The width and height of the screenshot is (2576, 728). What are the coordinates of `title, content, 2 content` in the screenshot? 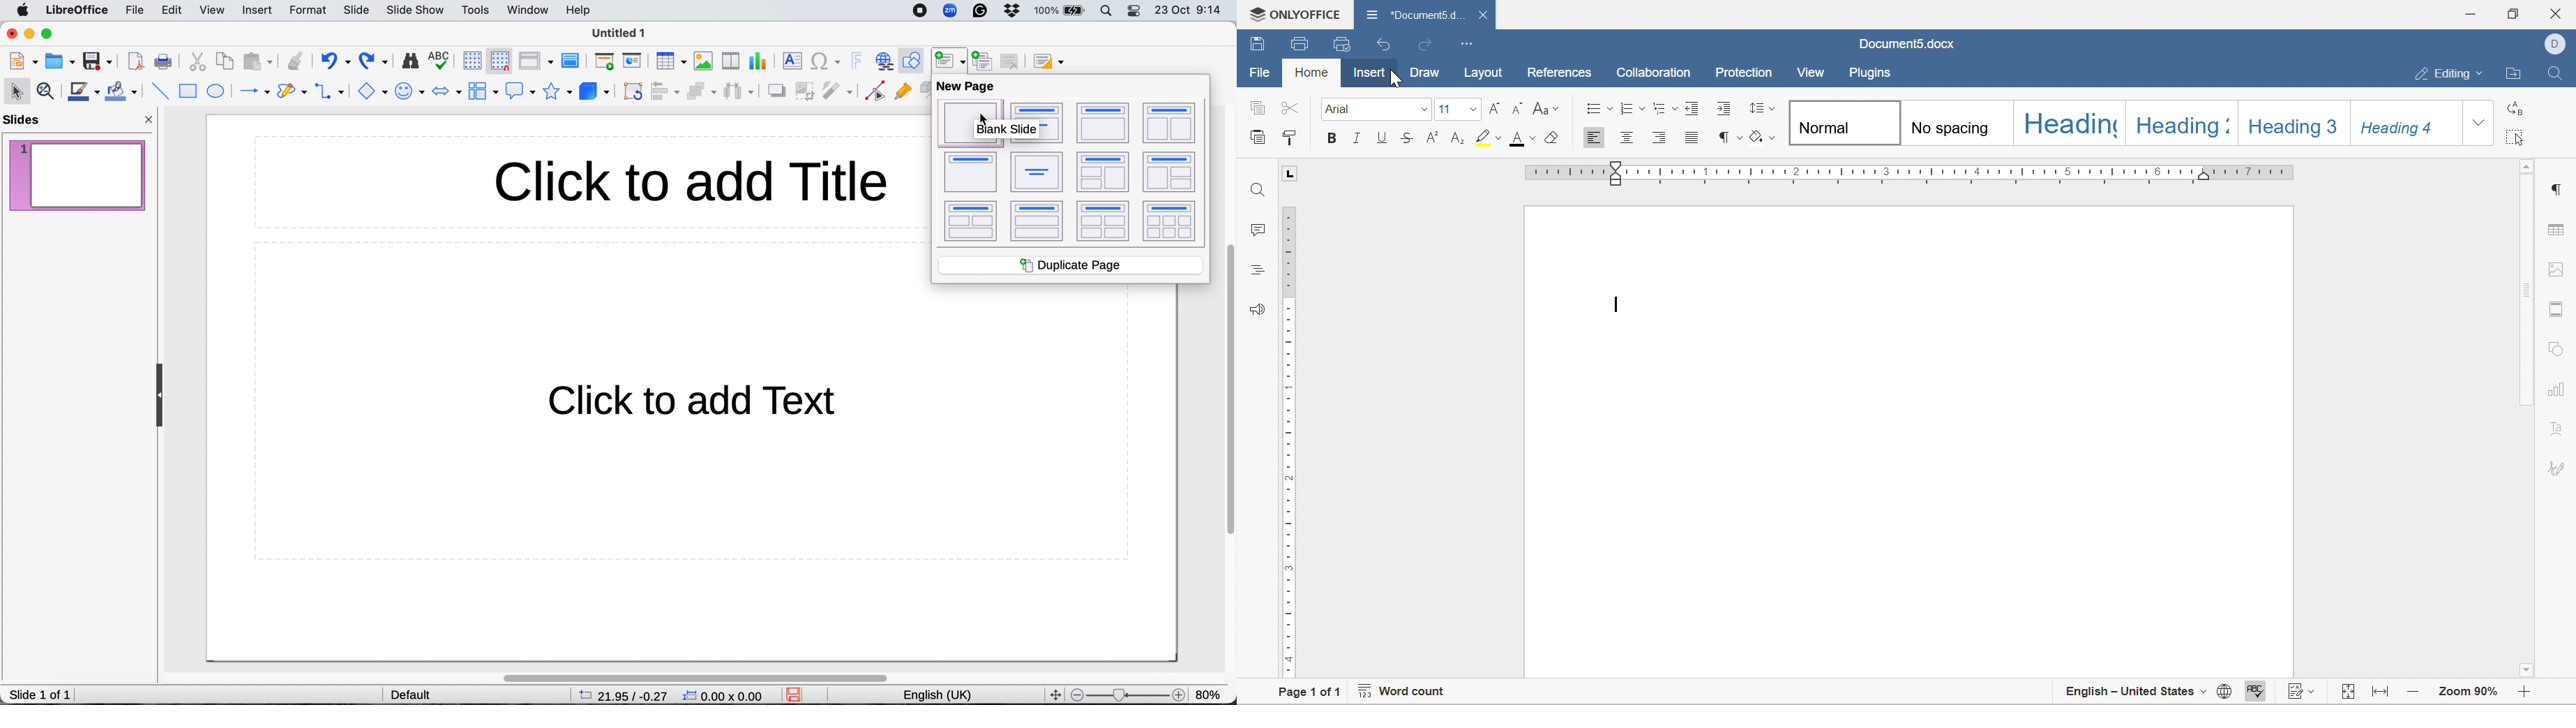 It's located at (1170, 173).